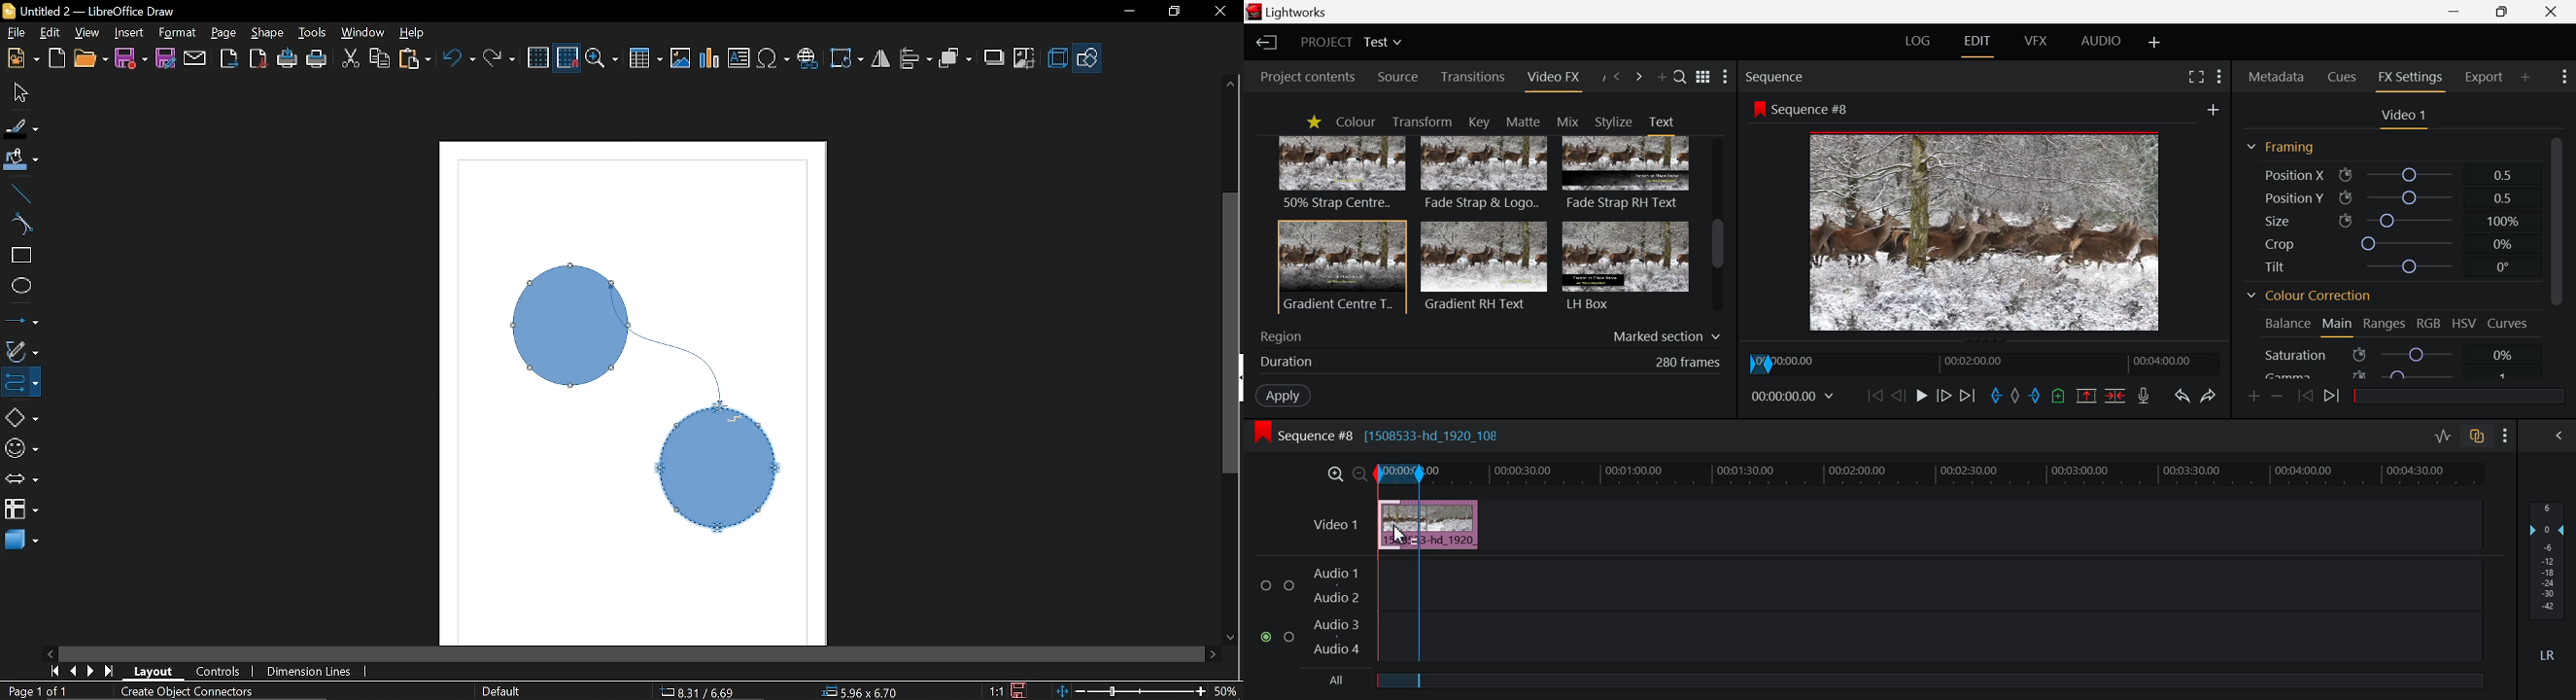  I want to click on Save as, so click(165, 57).